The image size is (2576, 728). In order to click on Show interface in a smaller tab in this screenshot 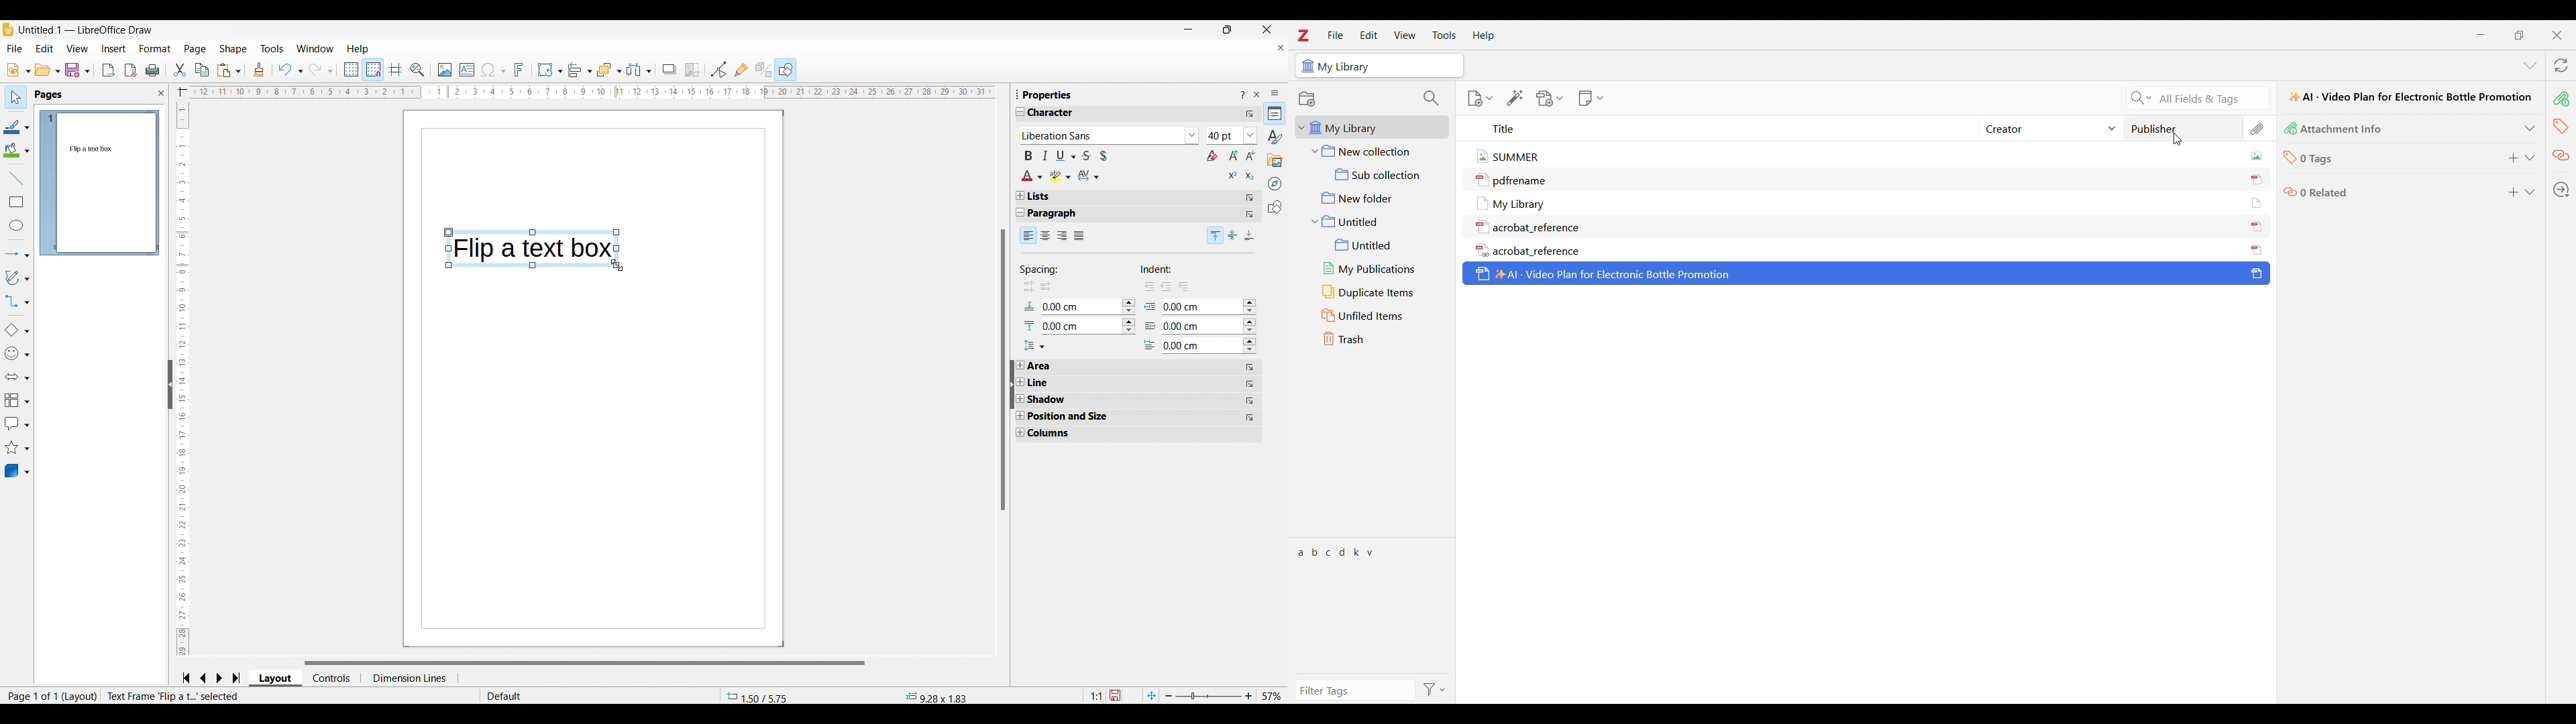, I will do `click(2519, 35)`.